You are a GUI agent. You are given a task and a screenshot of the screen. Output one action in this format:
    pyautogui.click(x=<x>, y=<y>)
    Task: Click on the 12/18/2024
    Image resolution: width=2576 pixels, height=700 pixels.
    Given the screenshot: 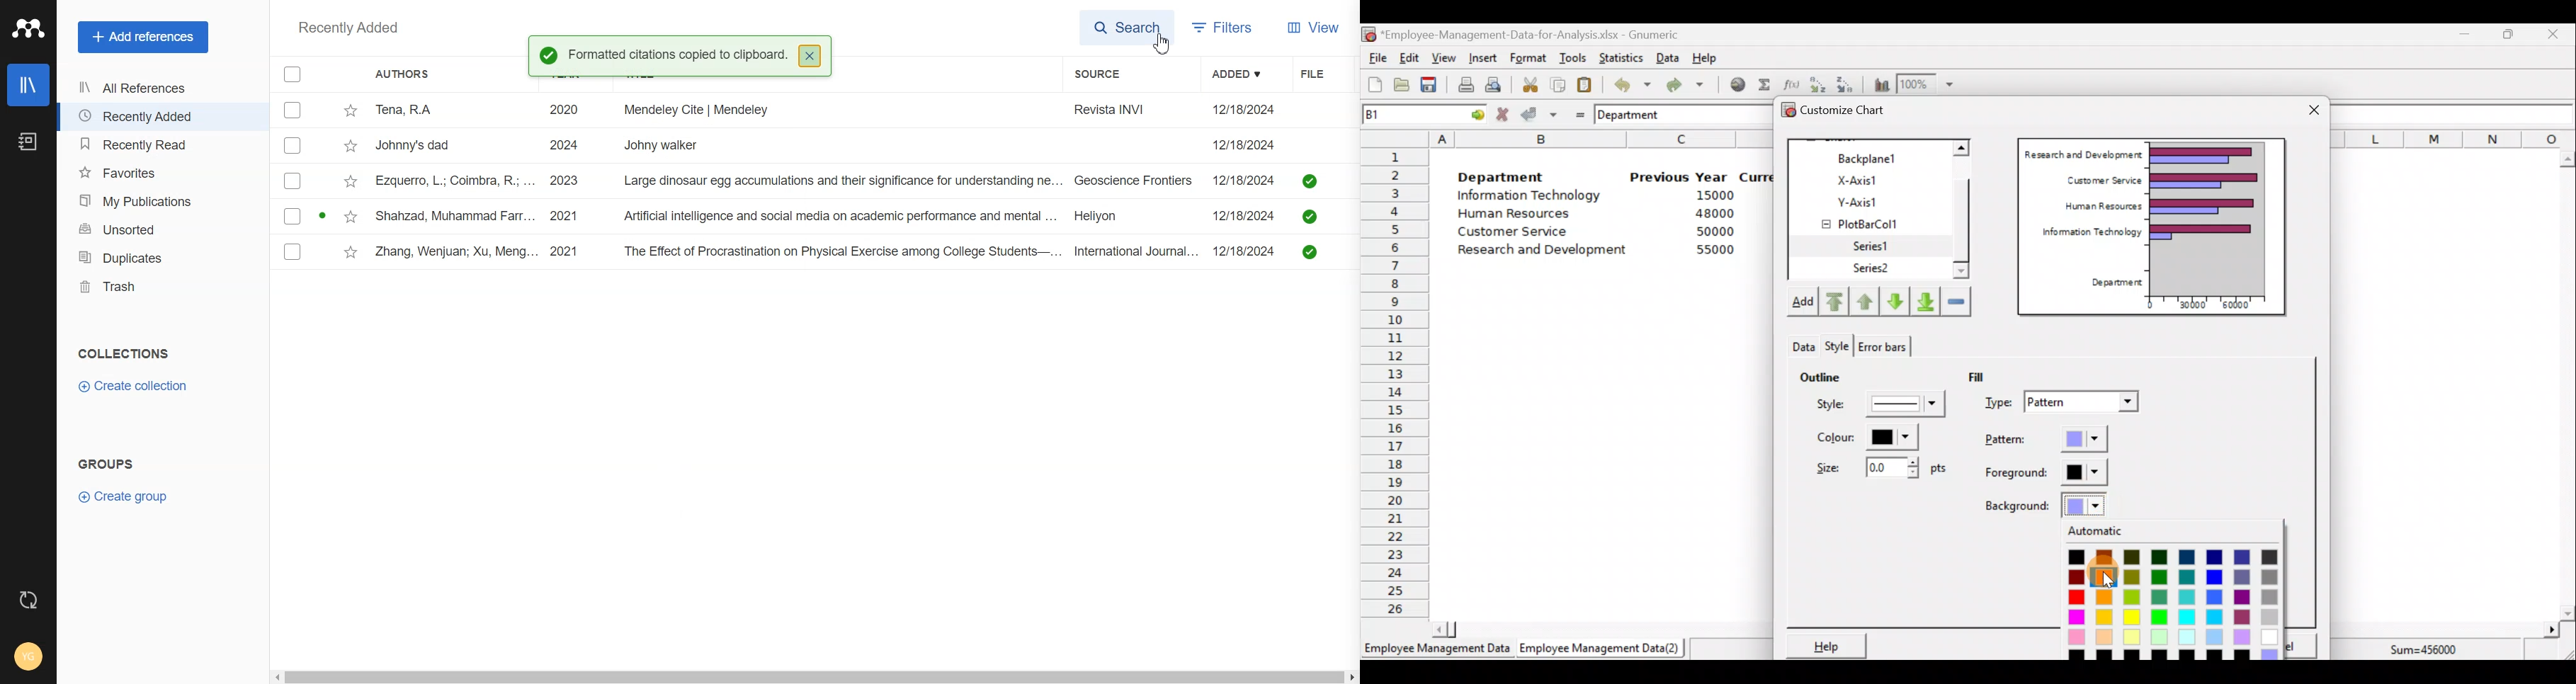 What is the action you would take?
    pyautogui.click(x=1248, y=214)
    